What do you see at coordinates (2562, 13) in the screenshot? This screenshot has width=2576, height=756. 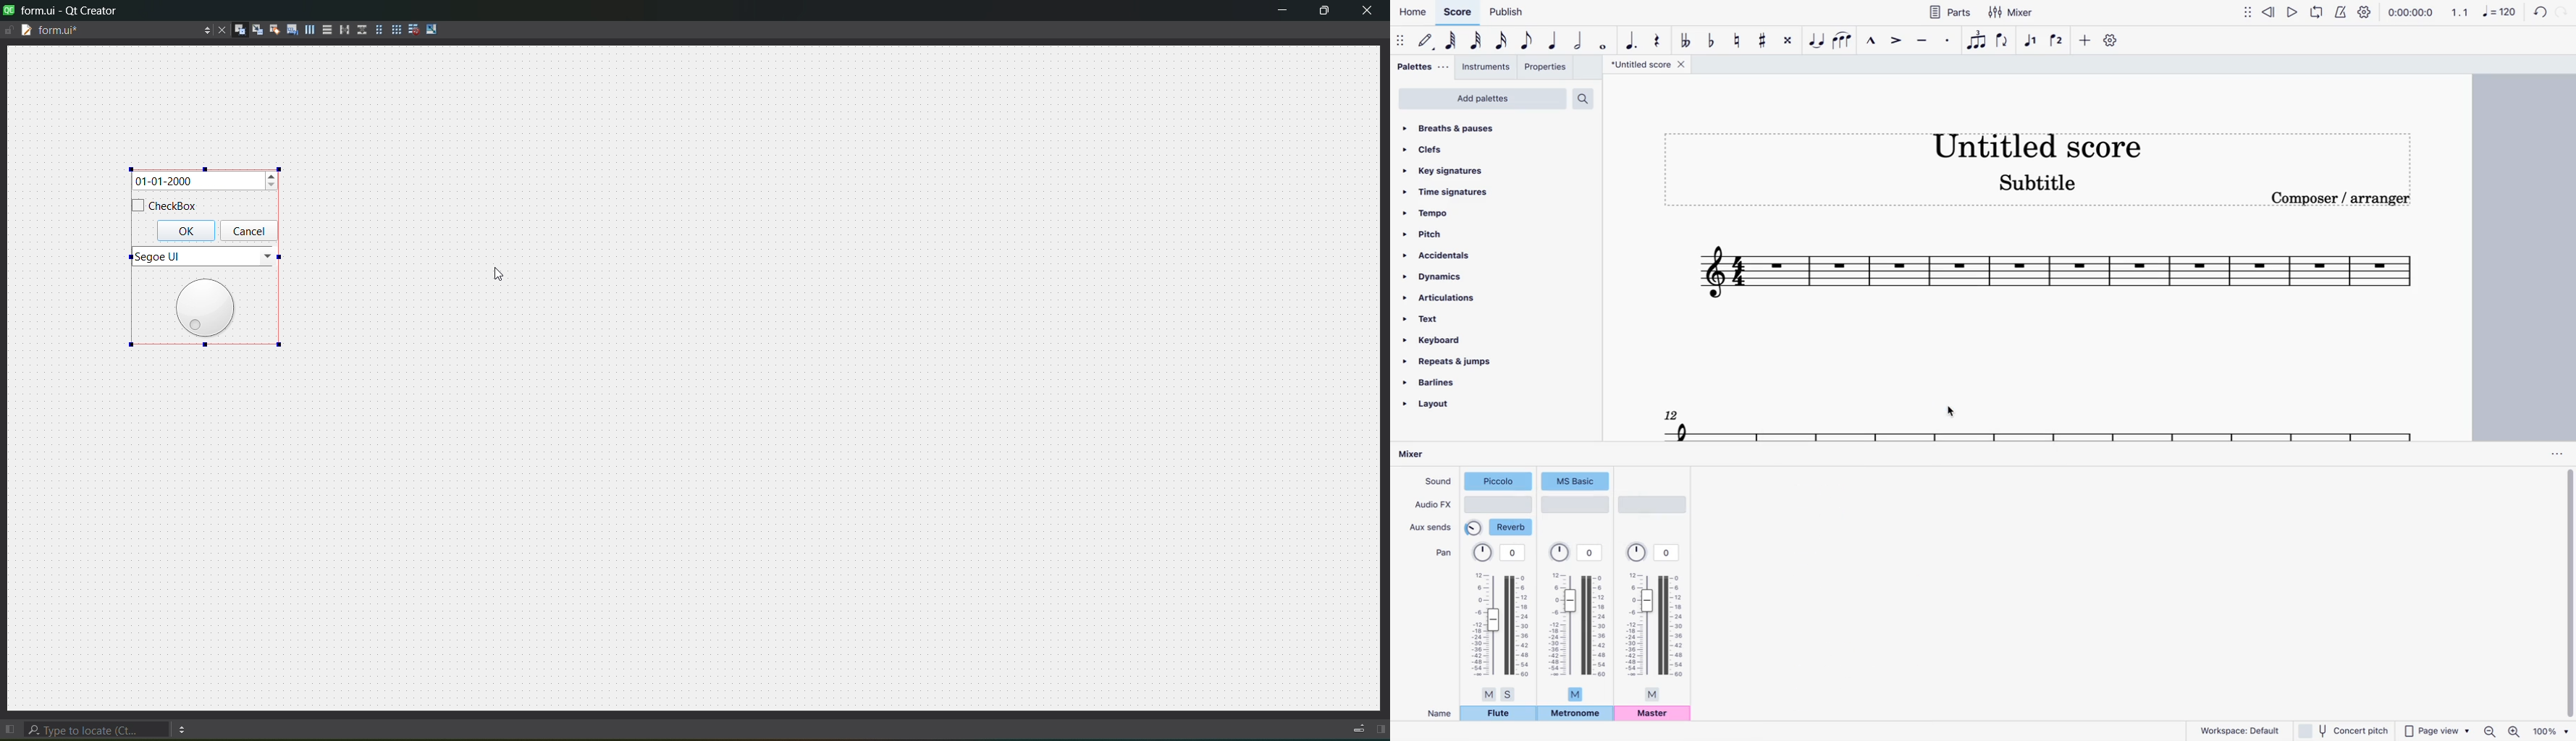 I see `forward` at bounding box center [2562, 13].